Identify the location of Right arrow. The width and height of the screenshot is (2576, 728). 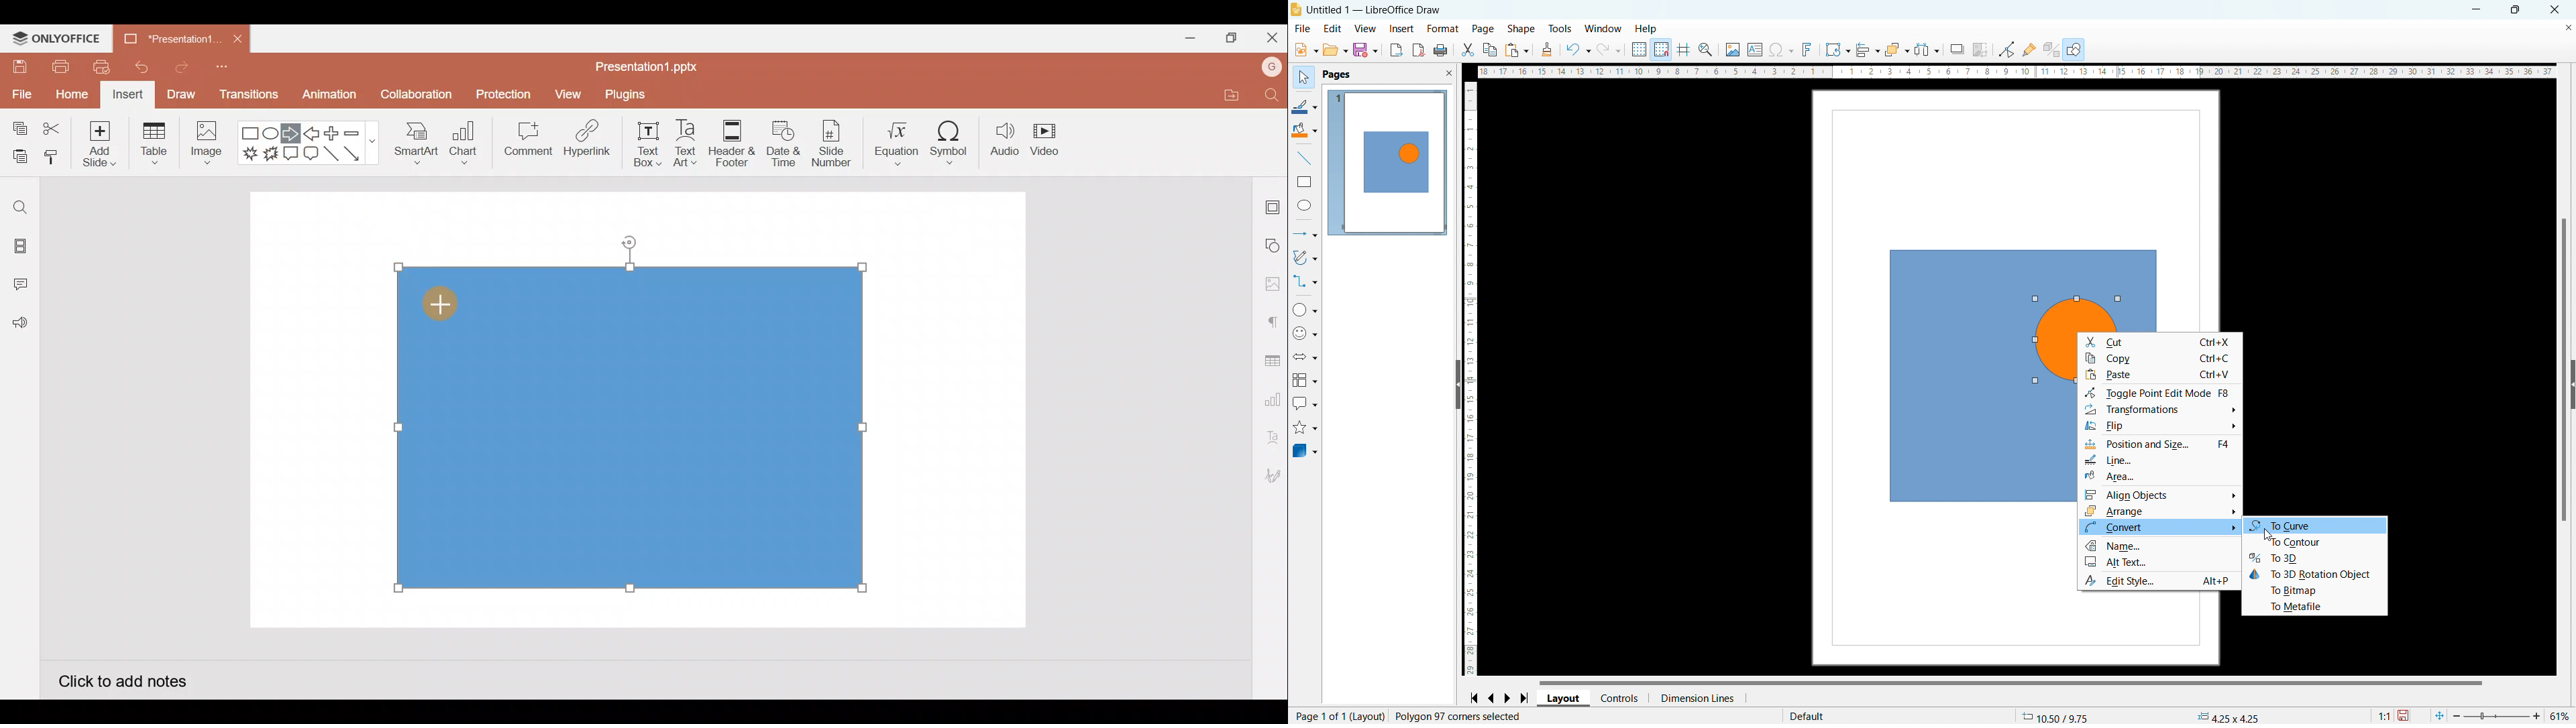
(290, 134).